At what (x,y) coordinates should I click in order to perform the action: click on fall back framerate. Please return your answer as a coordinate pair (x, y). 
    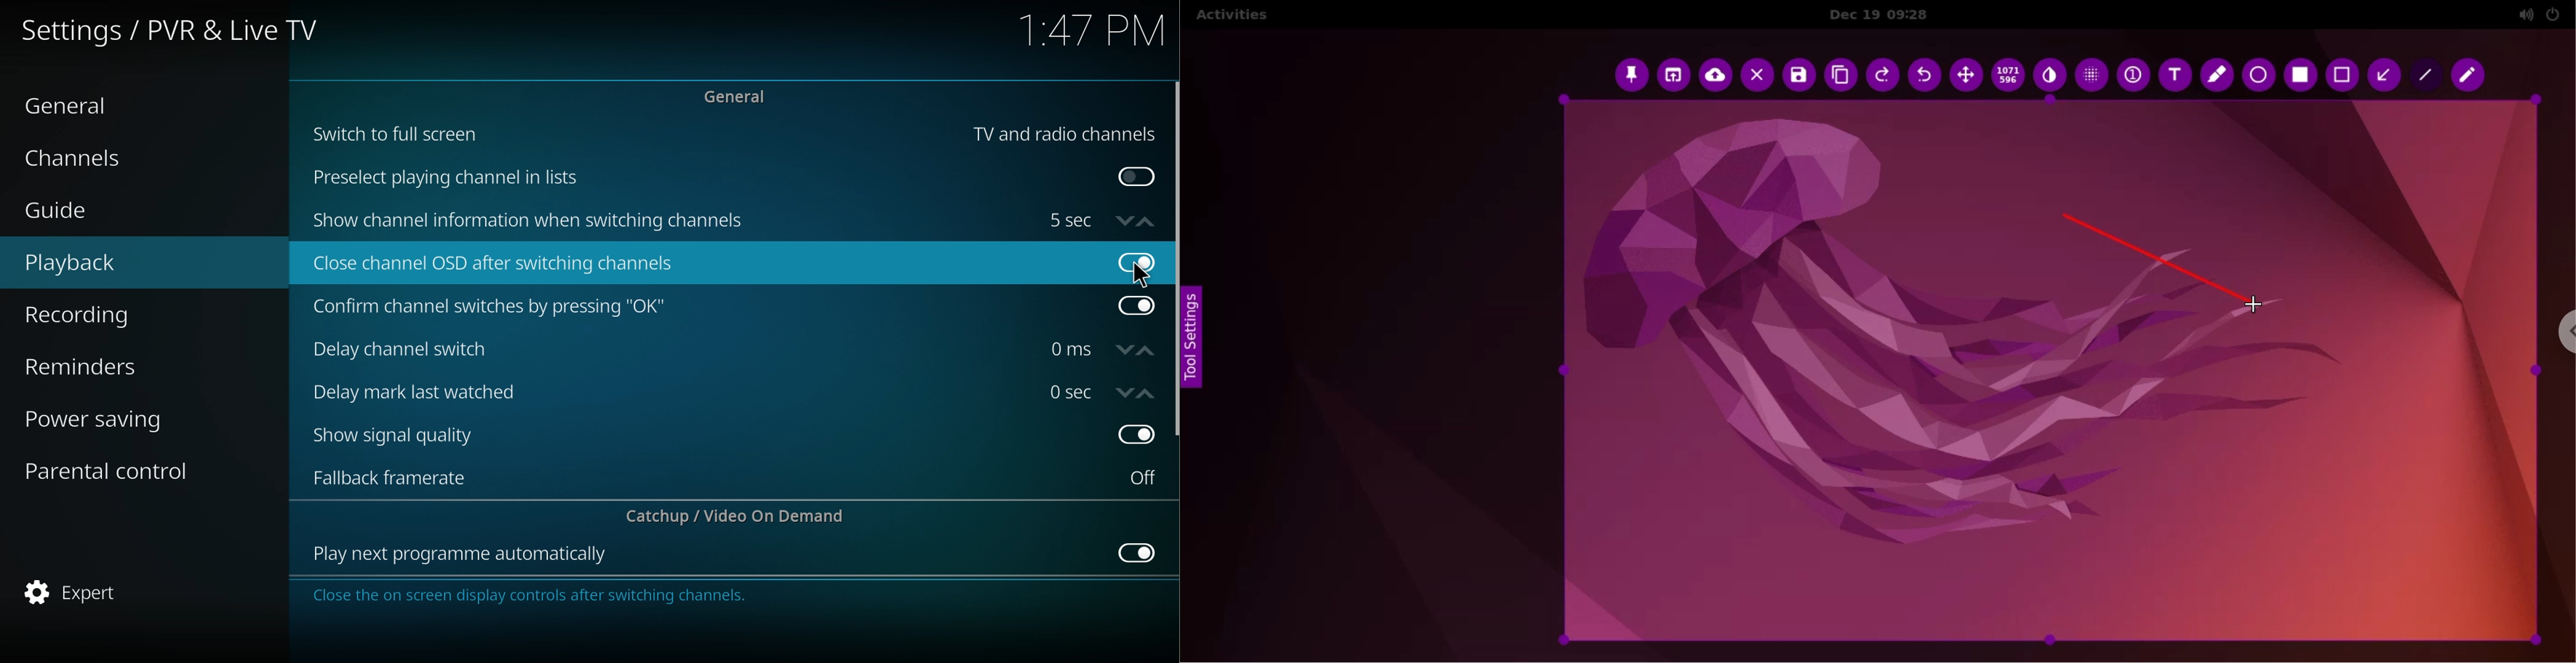
    Looking at the image, I should click on (399, 476).